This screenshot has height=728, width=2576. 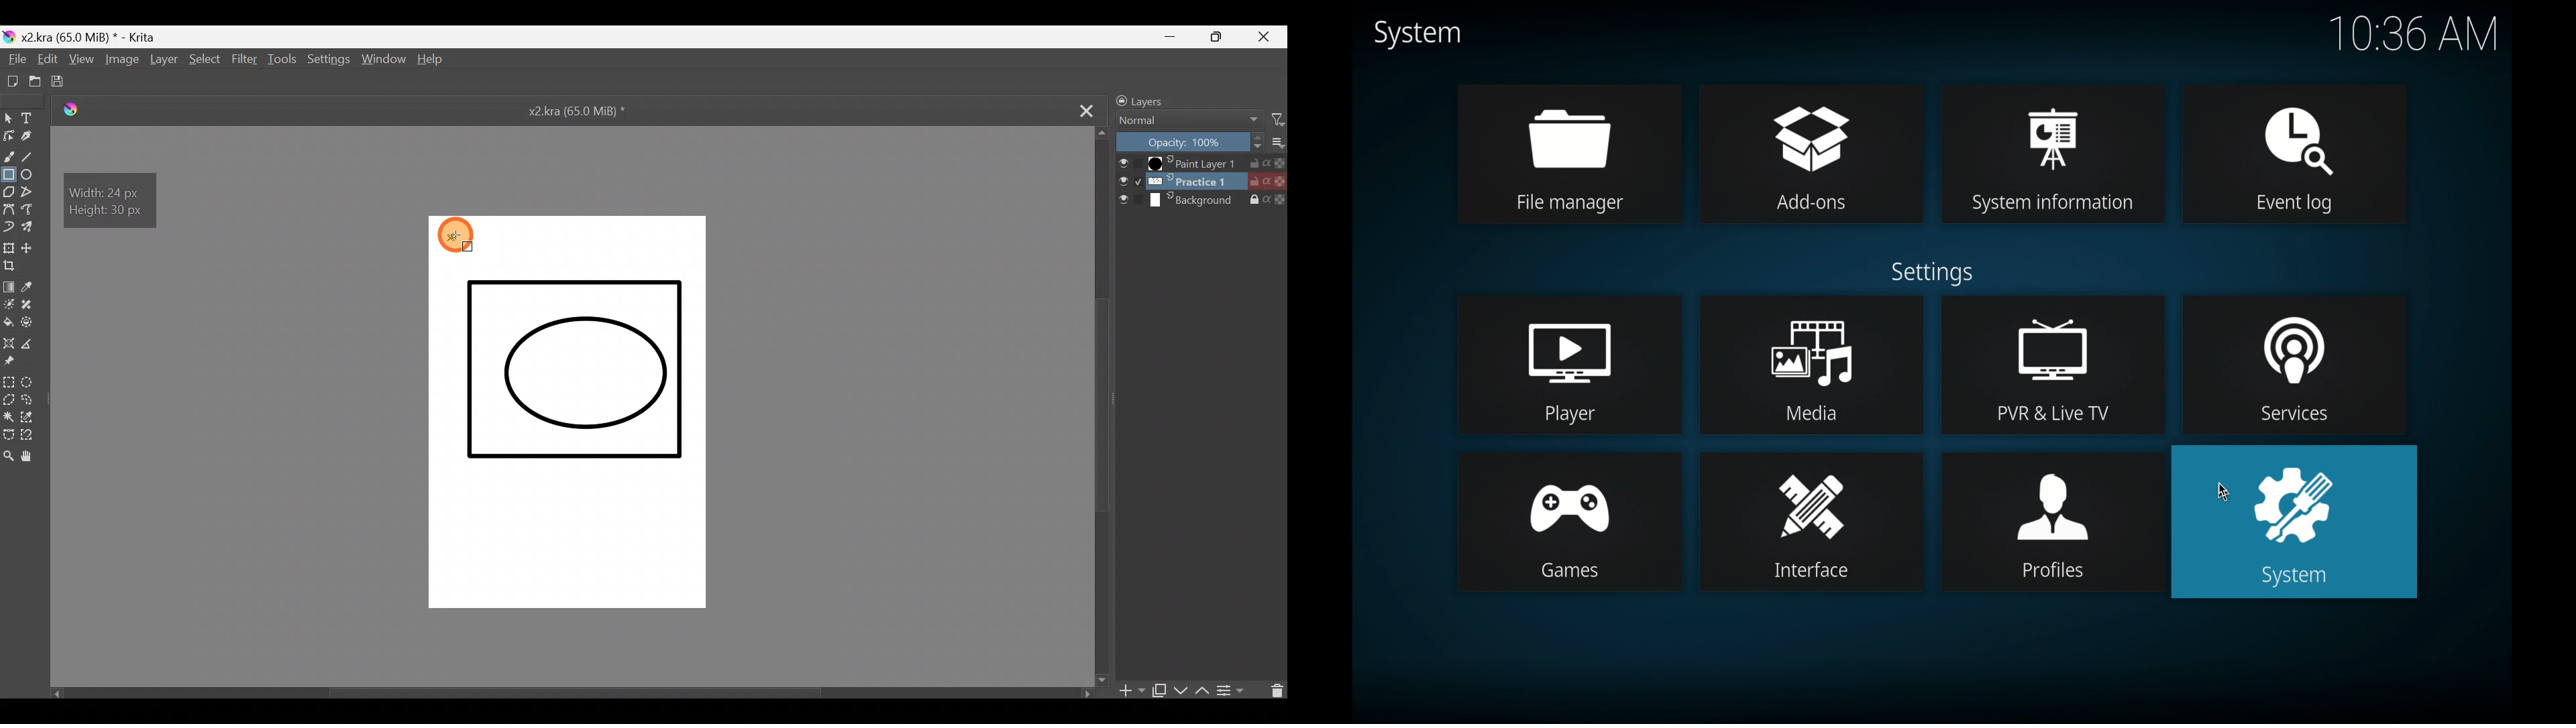 I want to click on Contiguous selection tool, so click(x=9, y=418).